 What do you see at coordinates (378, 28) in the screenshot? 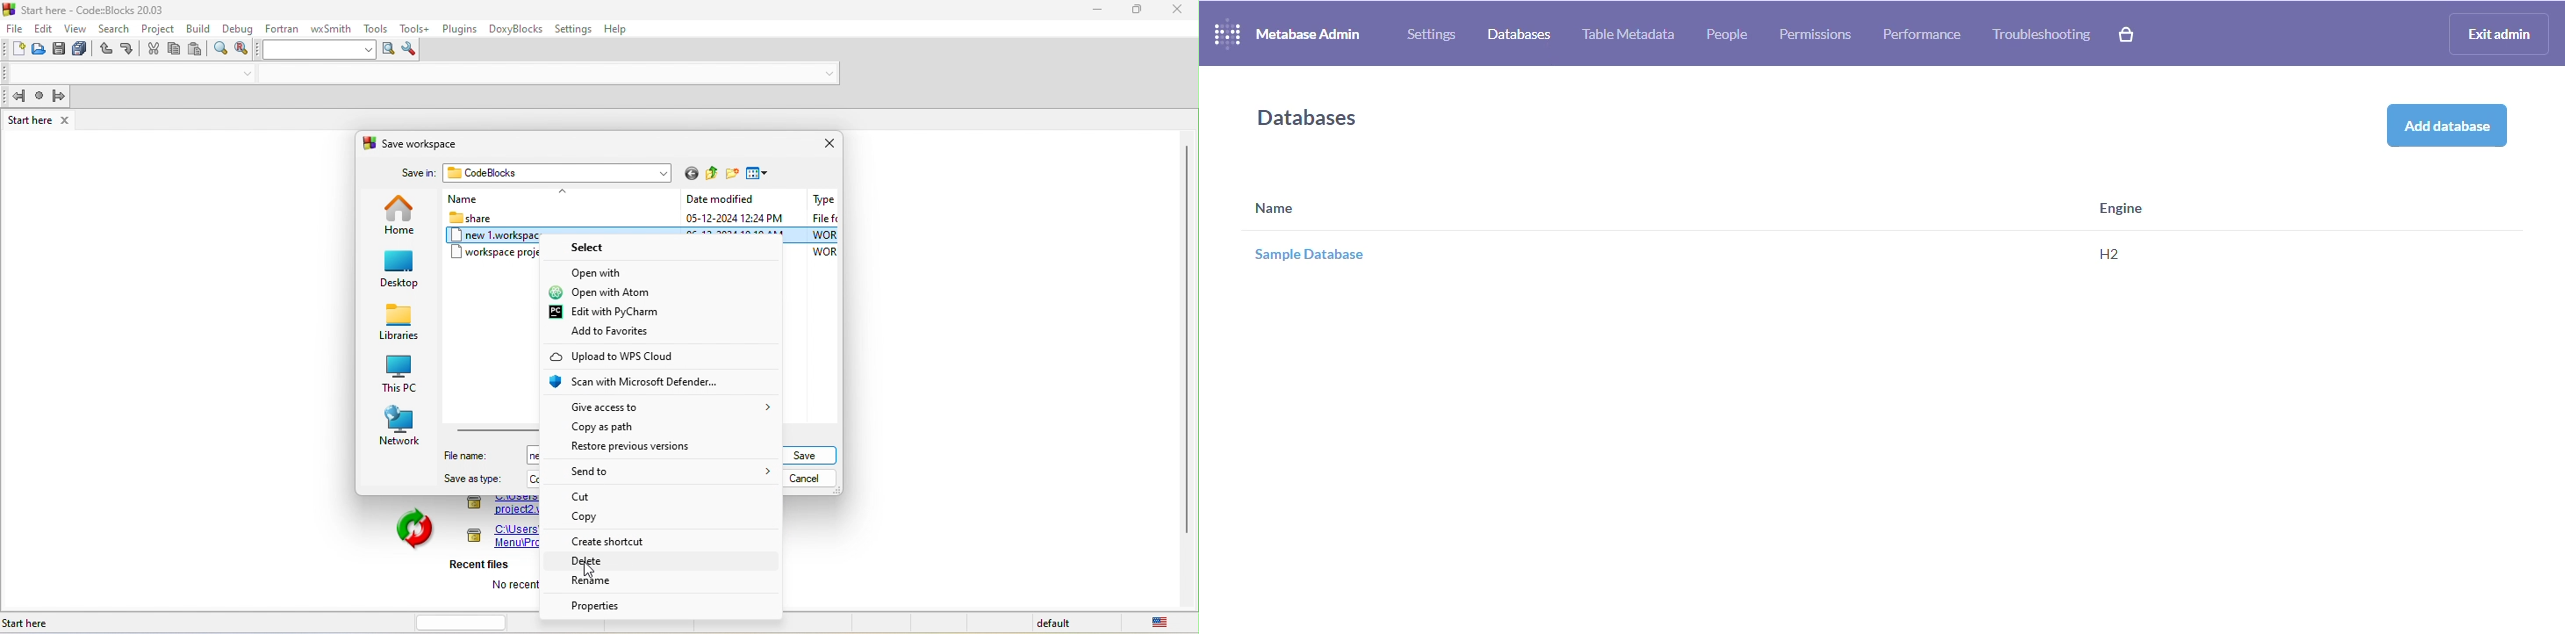
I see `tools` at bounding box center [378, 28].